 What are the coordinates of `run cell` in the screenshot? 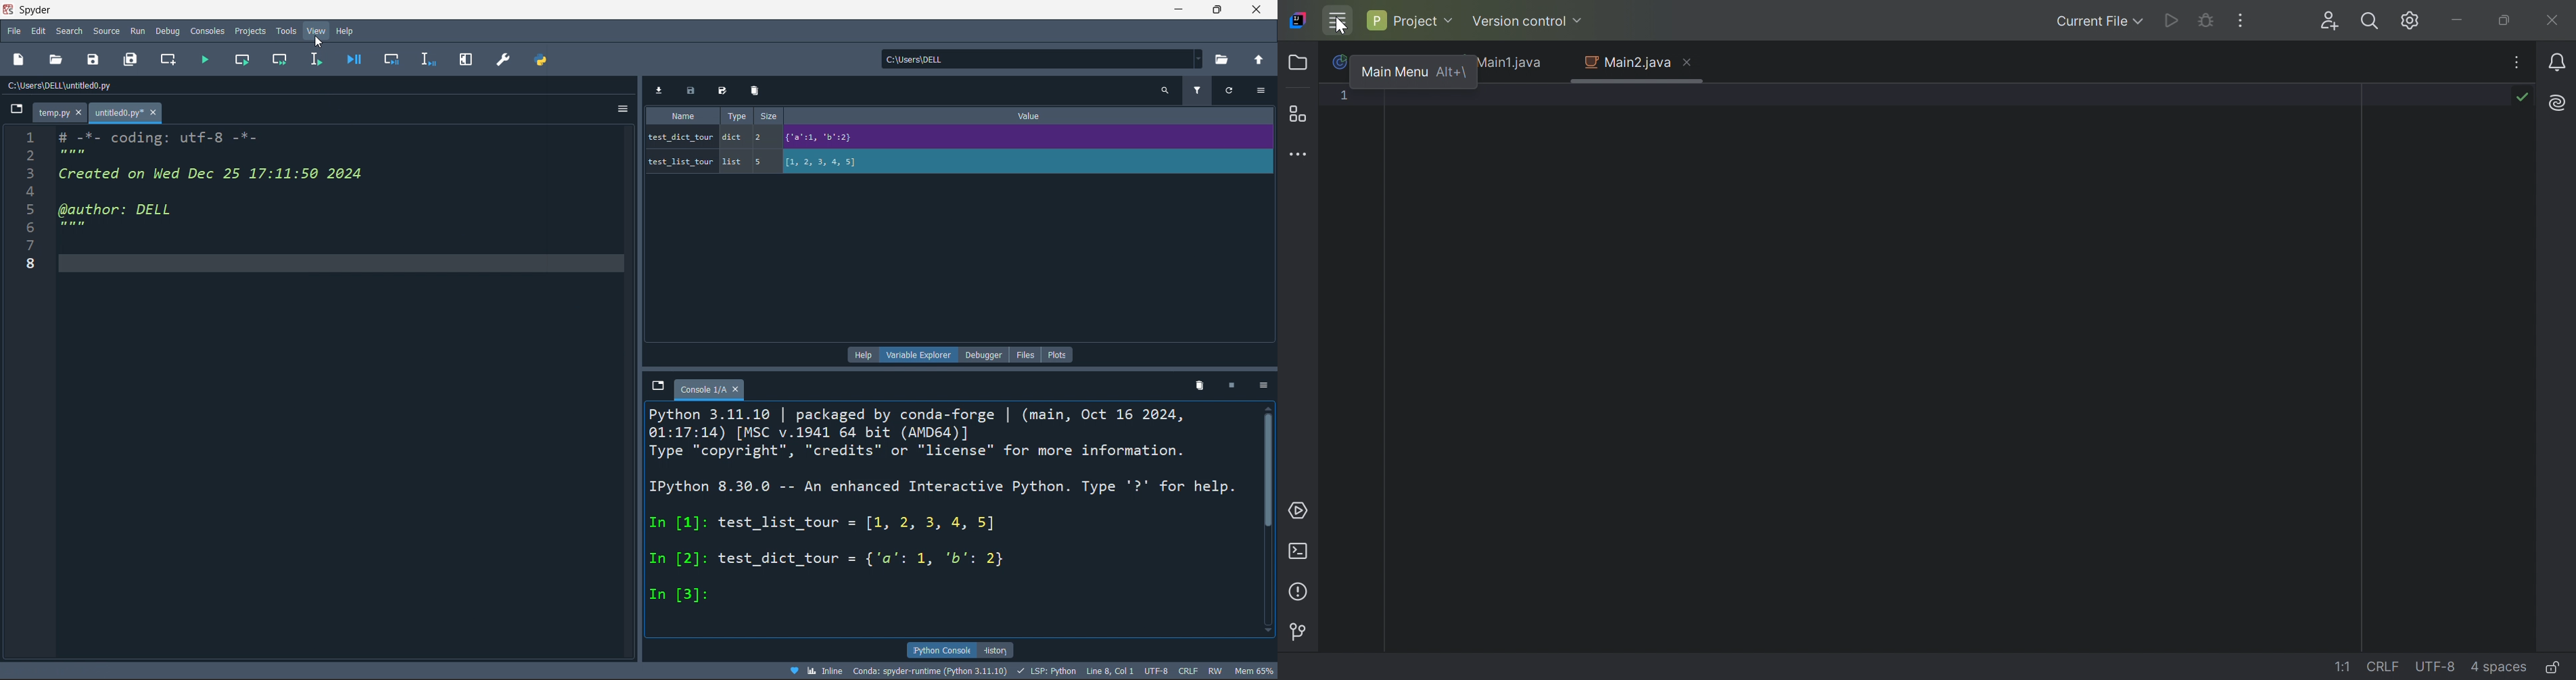 It's located at (242, 61).